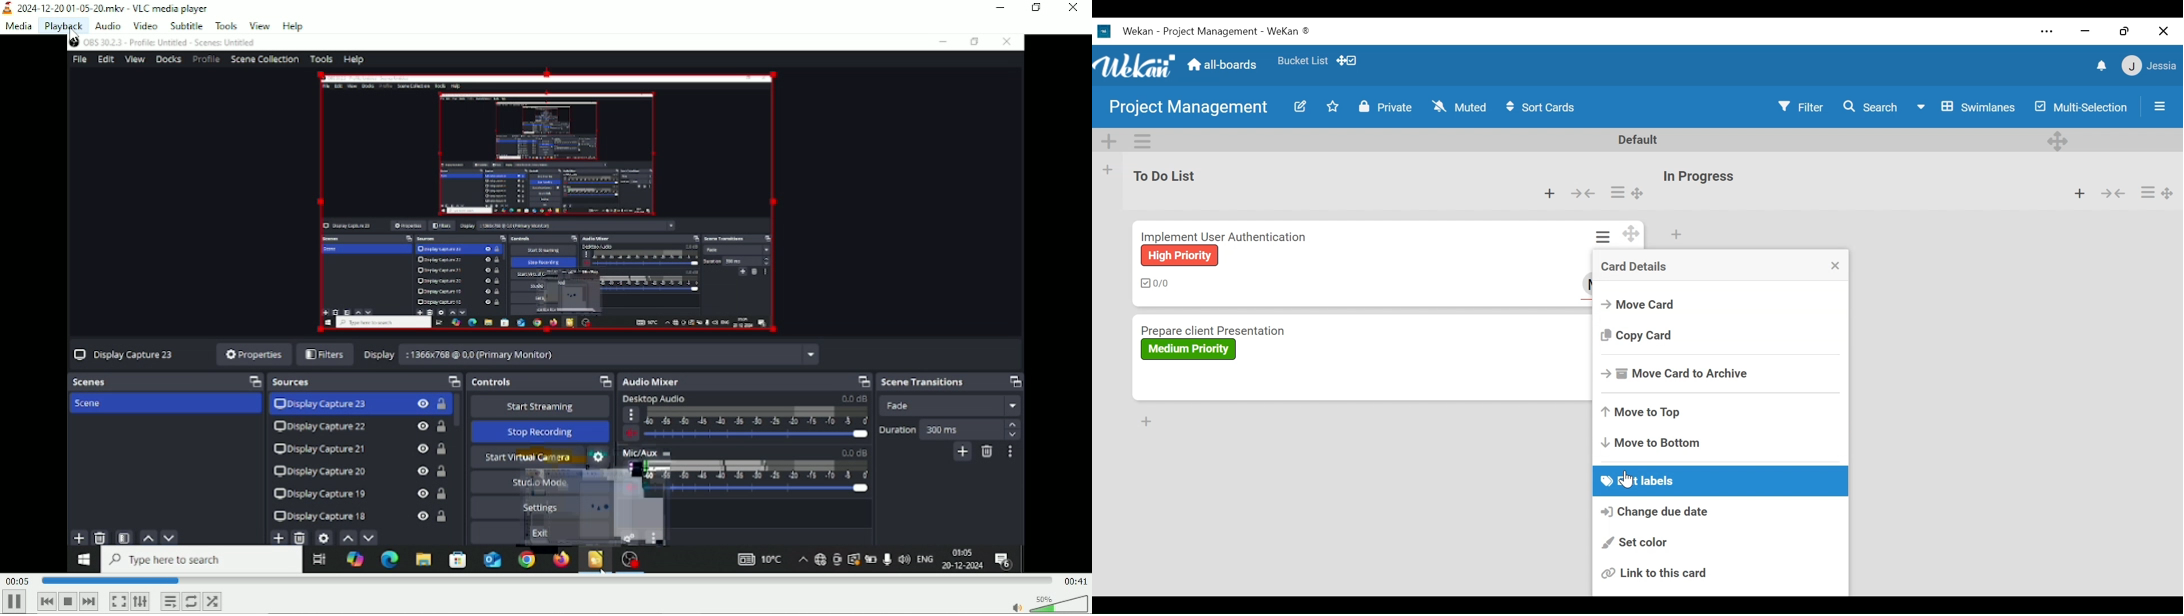 The height and width of the screenshot is (616, 2184). Describe the element at coordinates (2126, 31) in the screenshot. I see `Restore` at that location.